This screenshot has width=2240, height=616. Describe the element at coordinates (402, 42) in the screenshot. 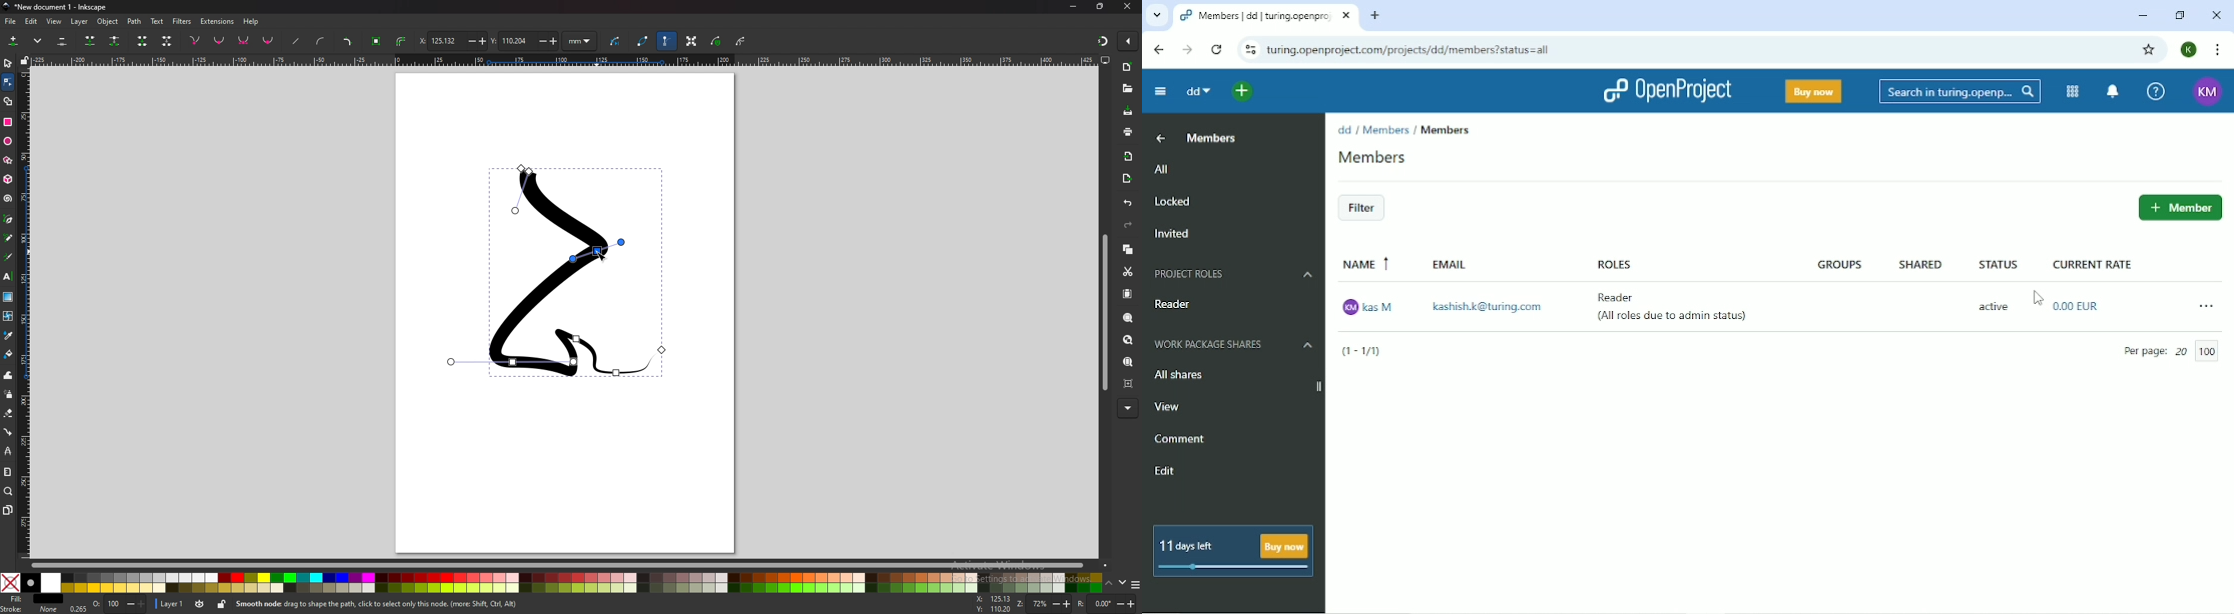

I see `stroke to path` at that location.